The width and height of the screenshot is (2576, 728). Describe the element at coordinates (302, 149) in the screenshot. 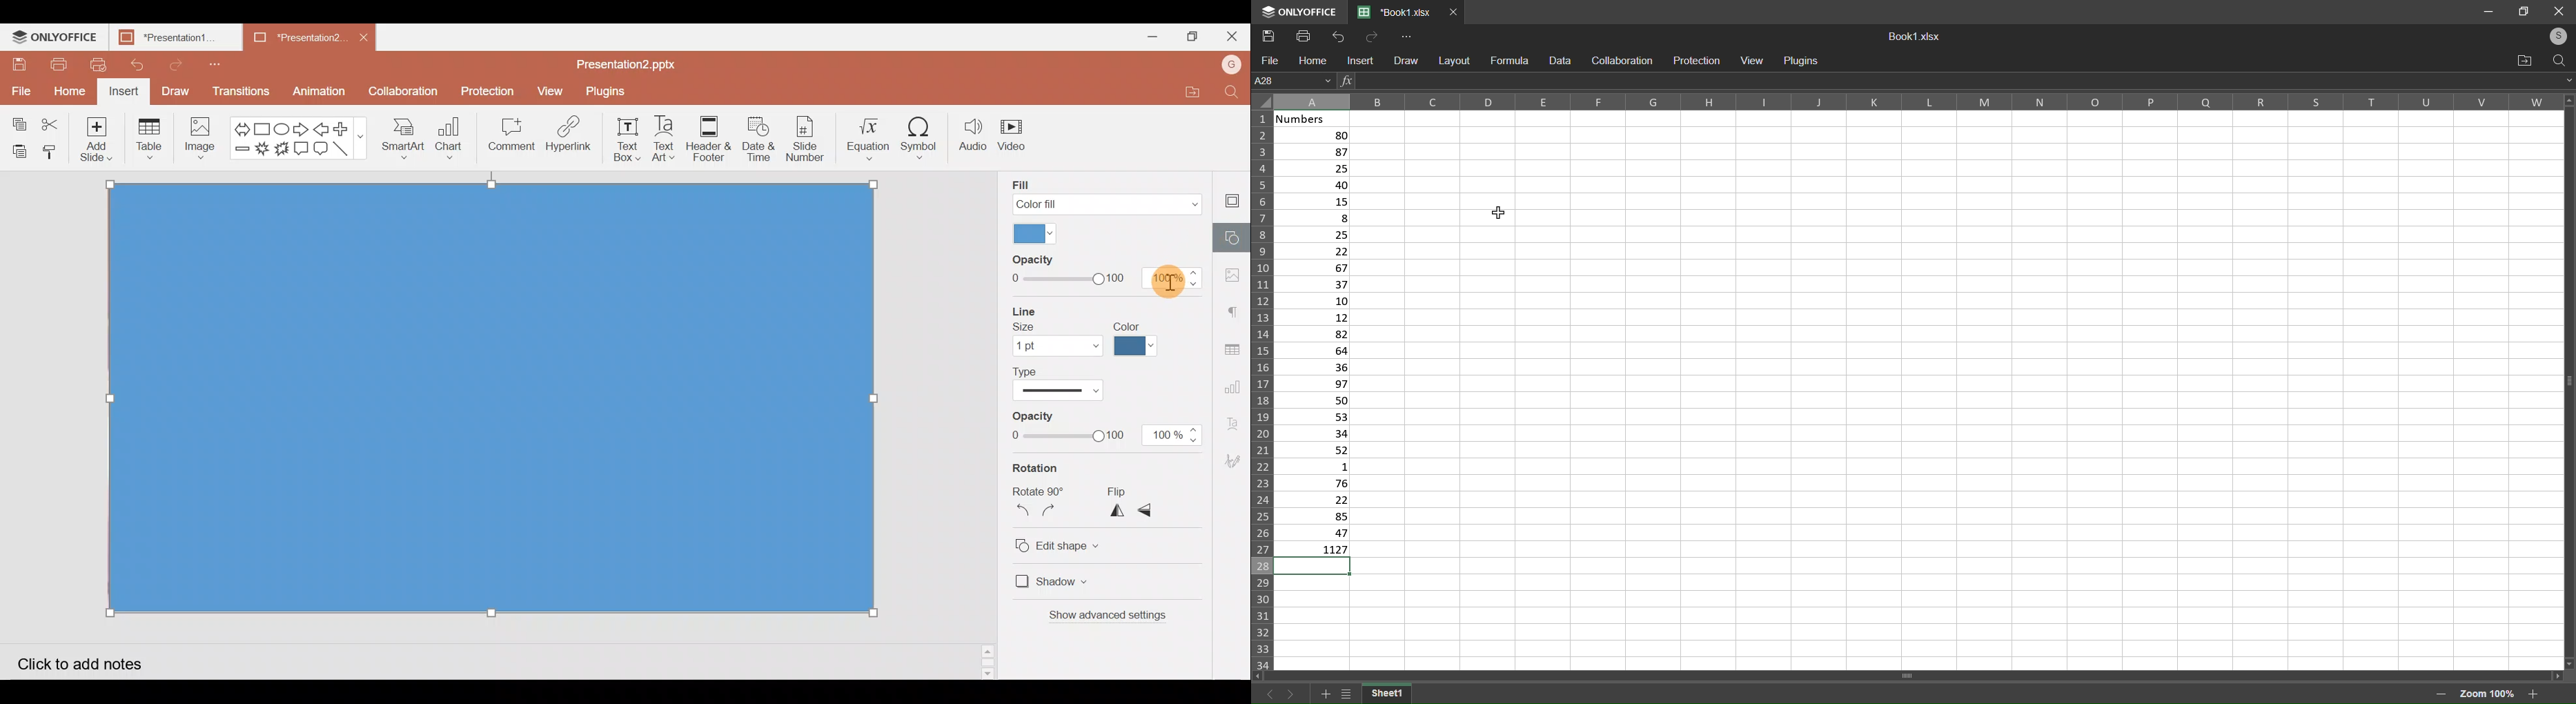

I see `Rectangular callout` at that location.